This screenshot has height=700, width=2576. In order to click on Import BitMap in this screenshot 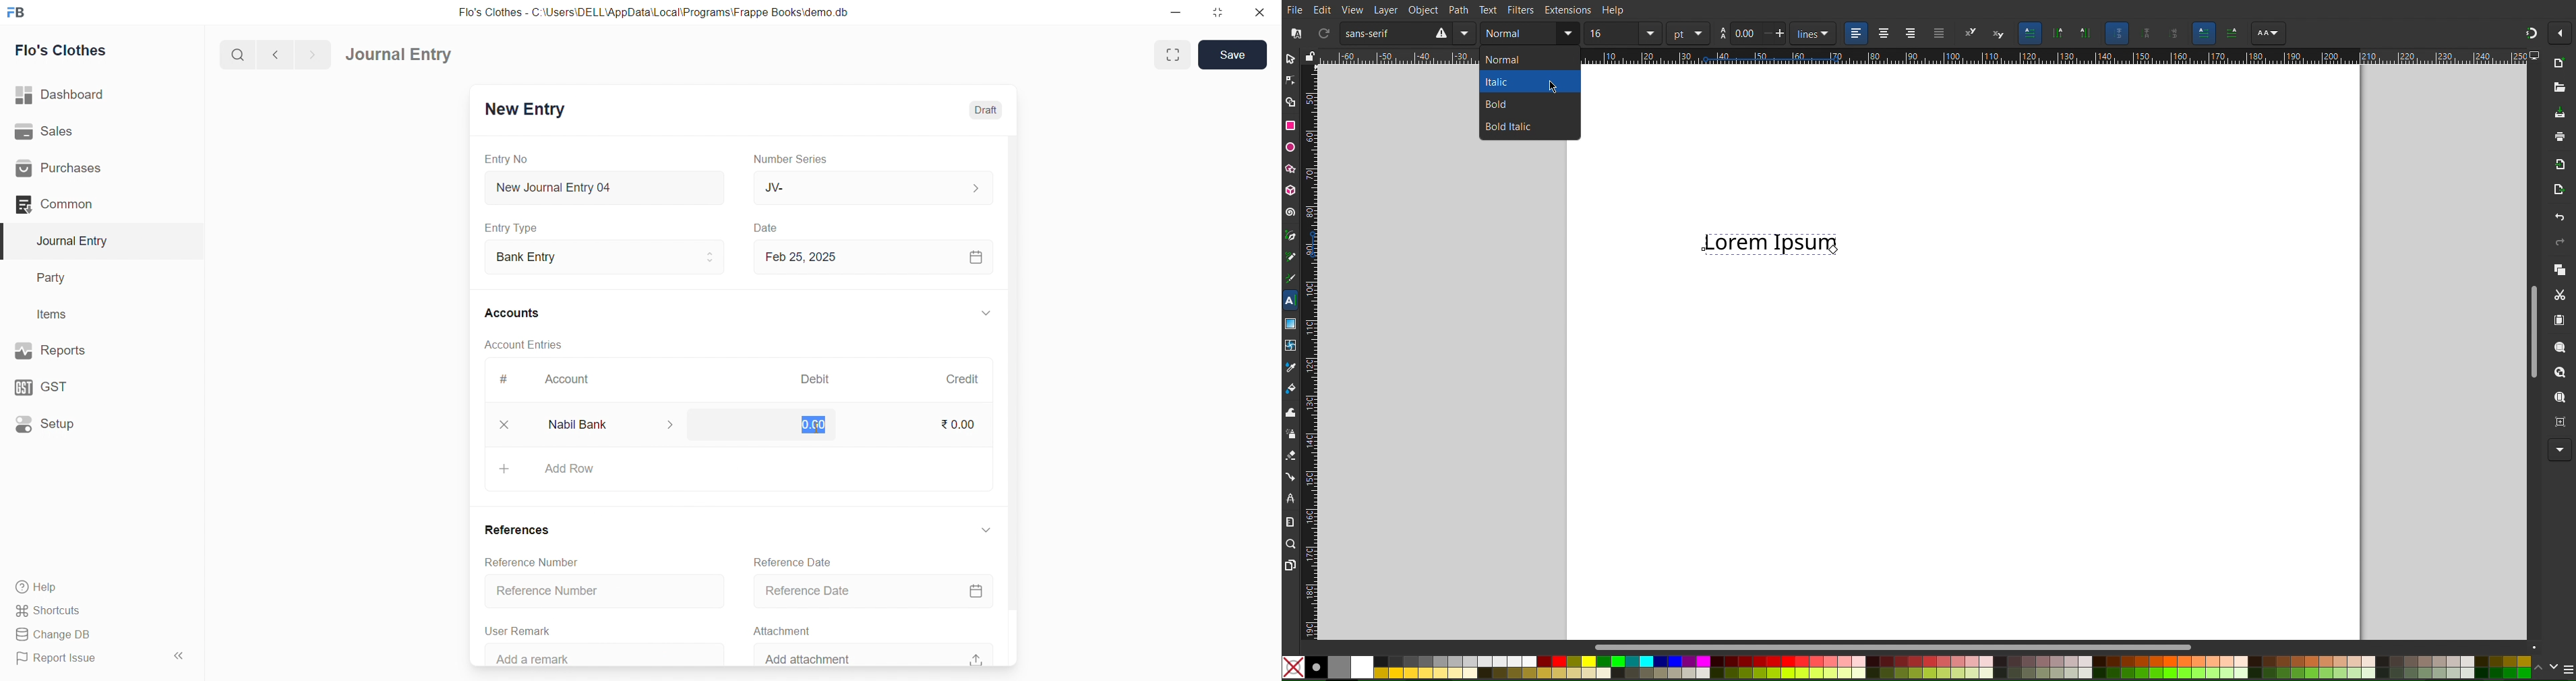, I will do `click(2558, 163)`.